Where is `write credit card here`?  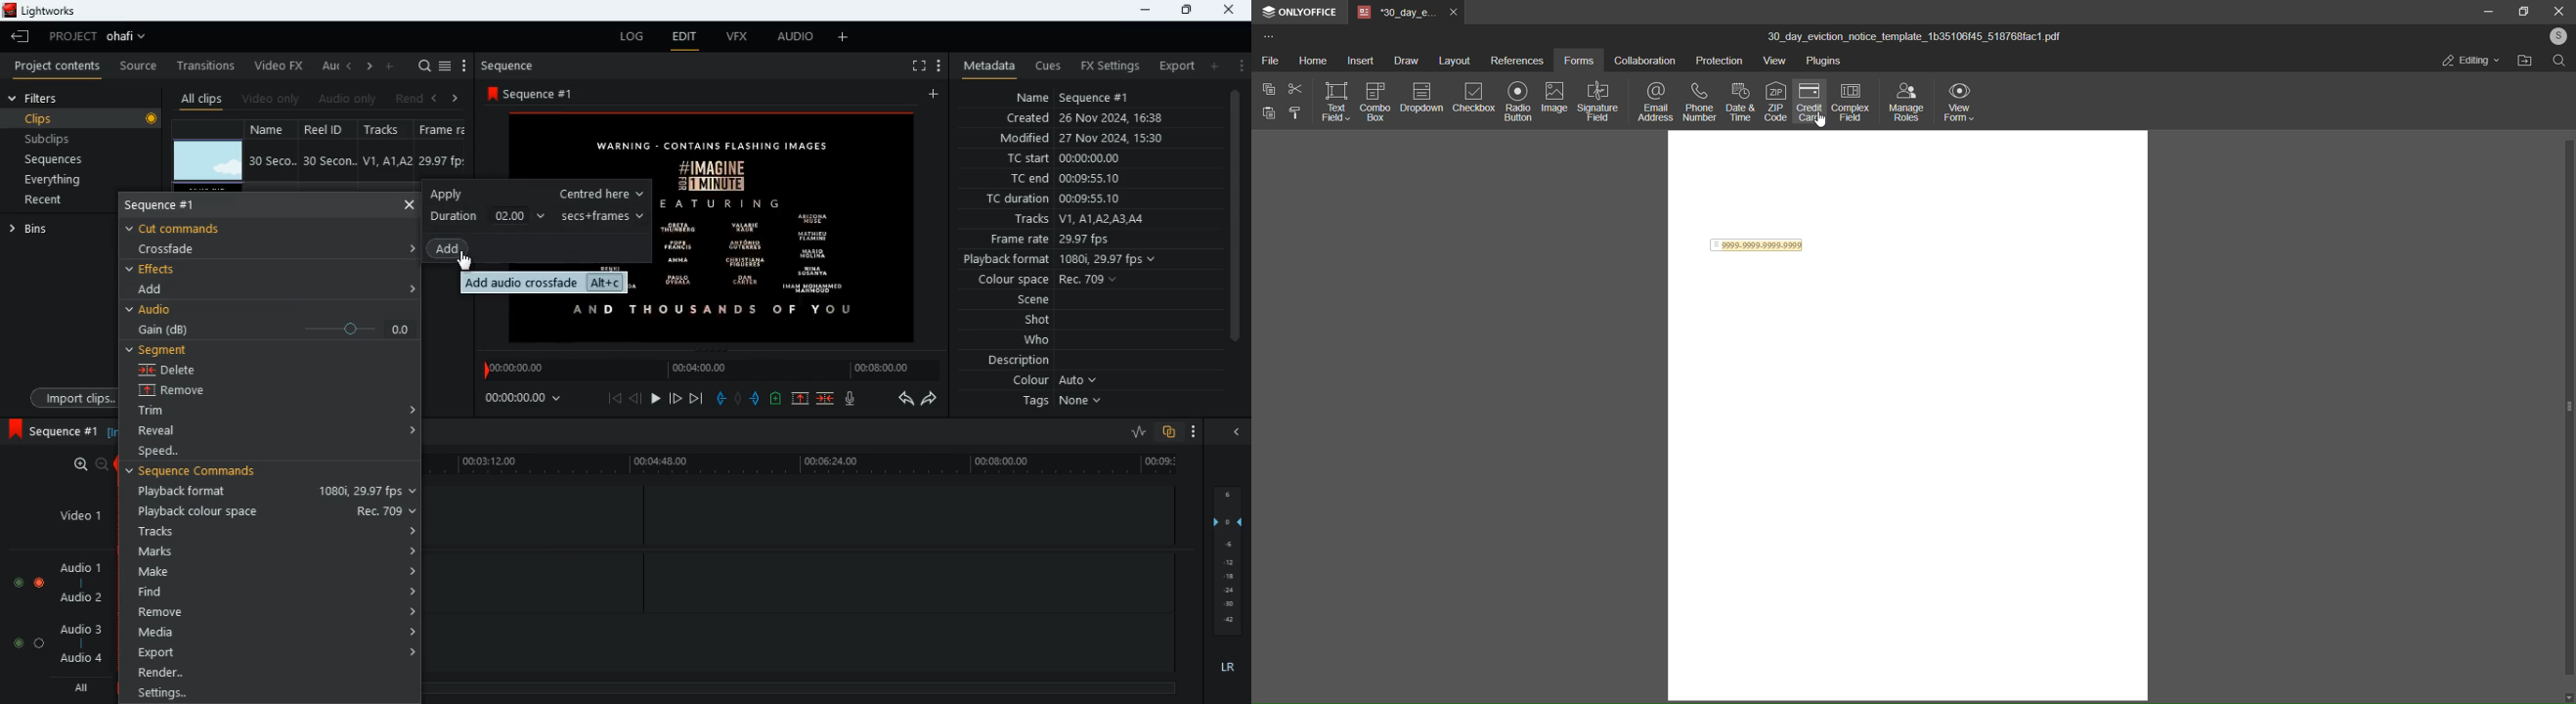
write credit card here is located at coordinates (1758, 246).